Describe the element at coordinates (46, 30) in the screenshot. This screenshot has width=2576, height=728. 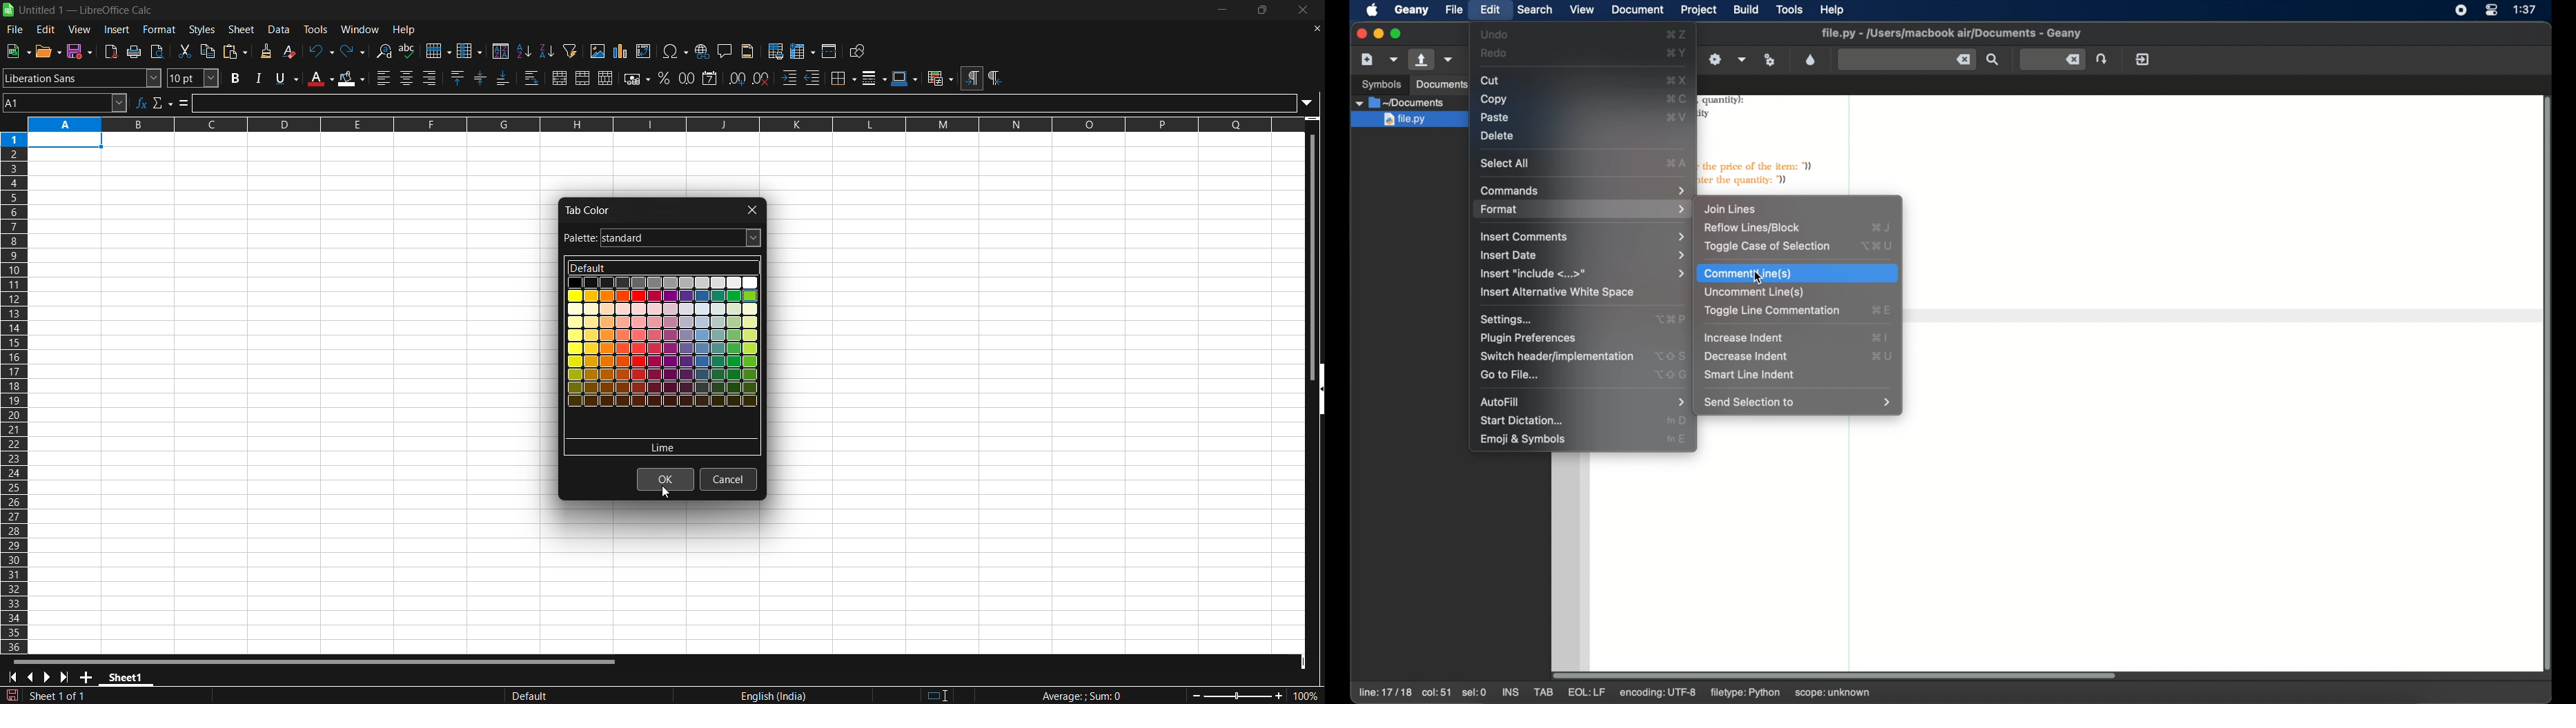
I see `edit` at that location.